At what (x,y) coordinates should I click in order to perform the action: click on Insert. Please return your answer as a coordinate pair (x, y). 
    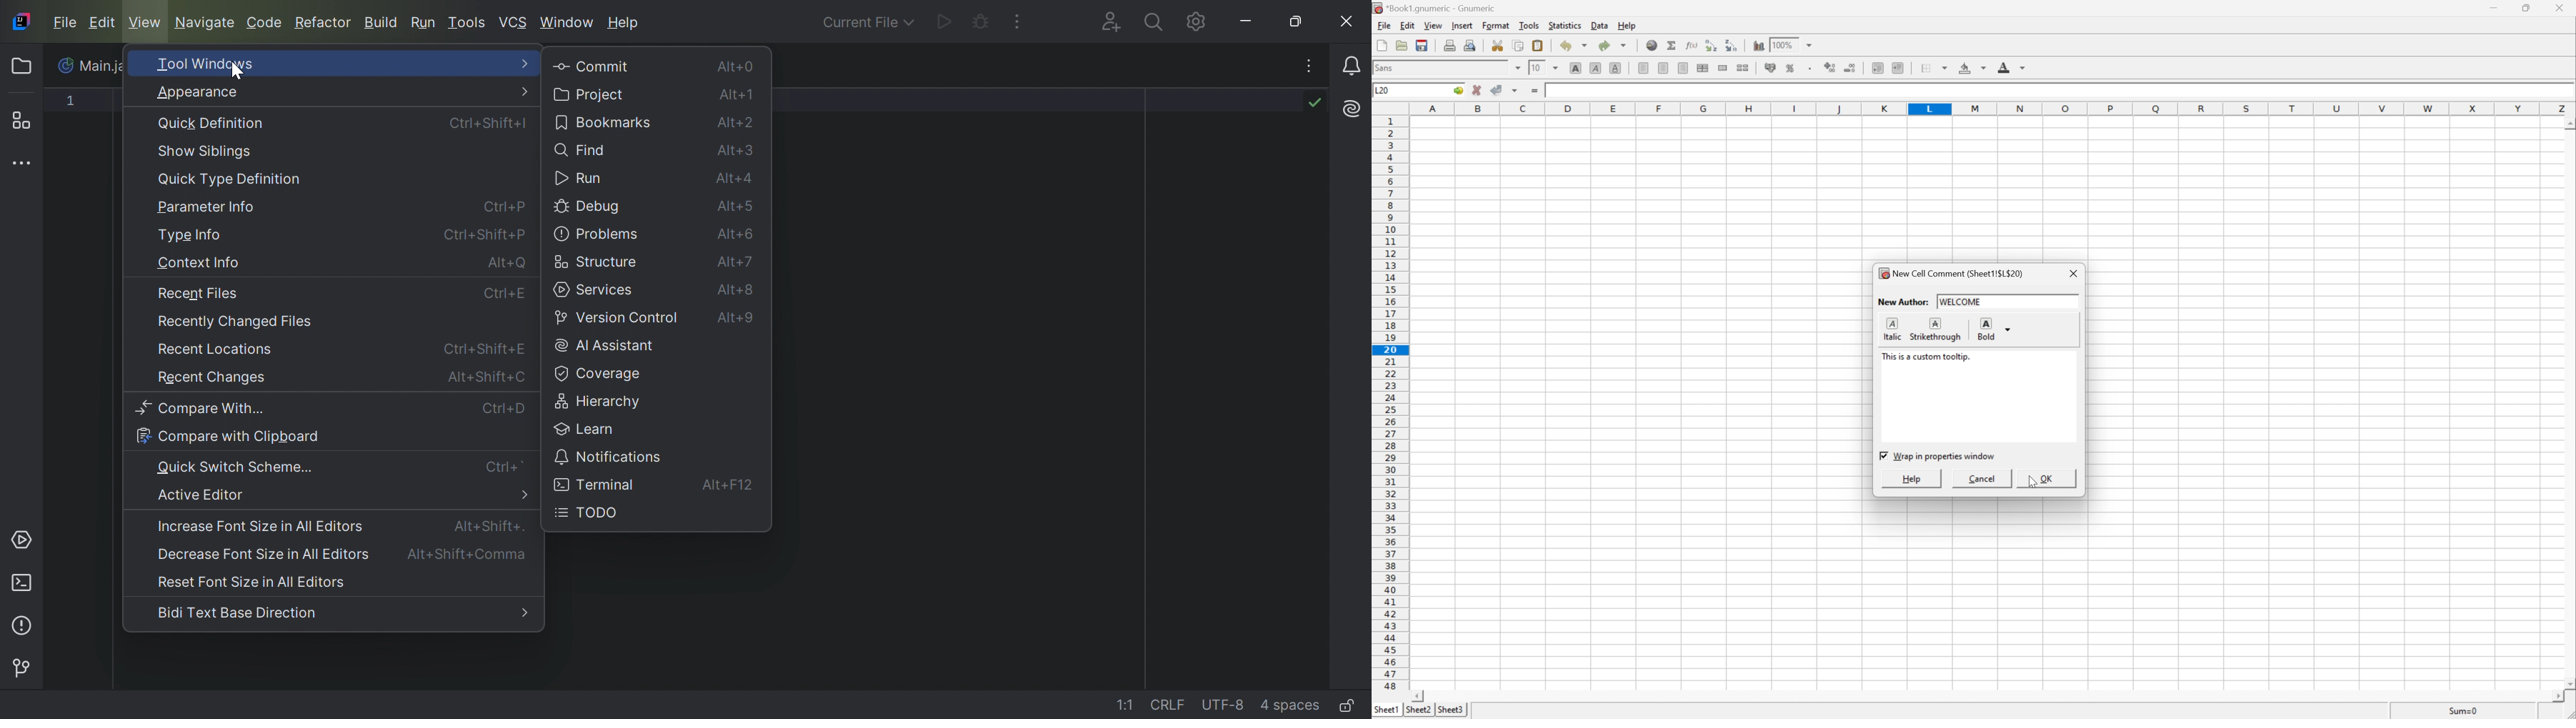
    Looking at the image, I should click on (1464, 24).